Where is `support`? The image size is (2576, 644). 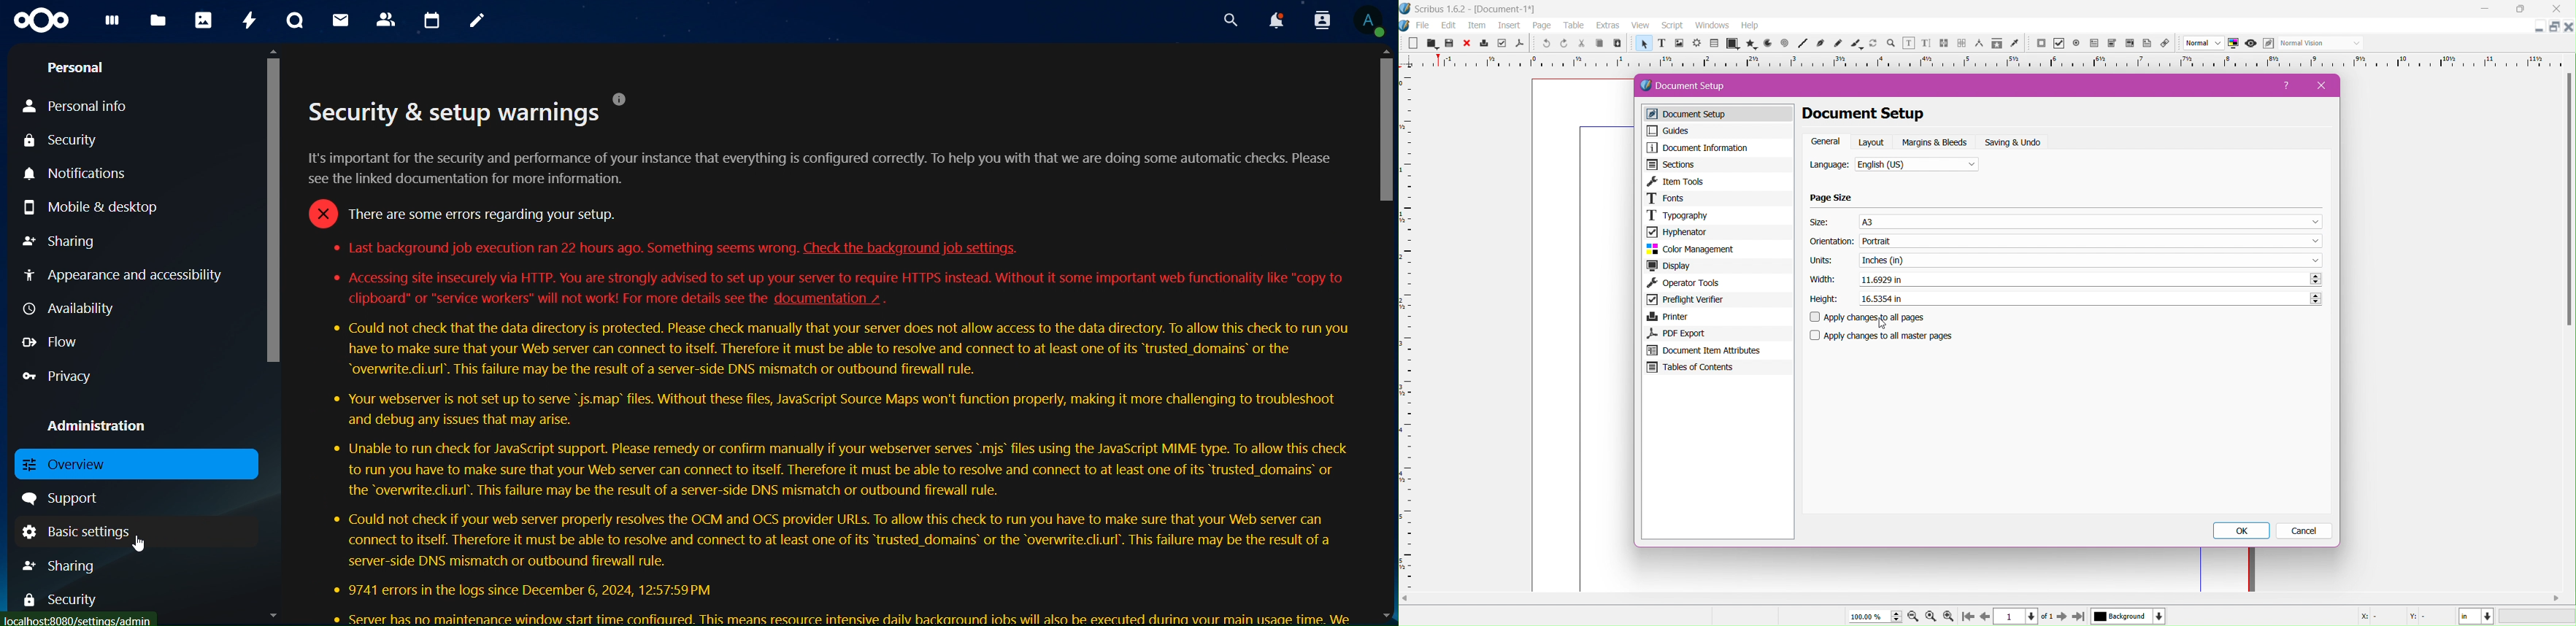 support is located at coordinates (66, 498).